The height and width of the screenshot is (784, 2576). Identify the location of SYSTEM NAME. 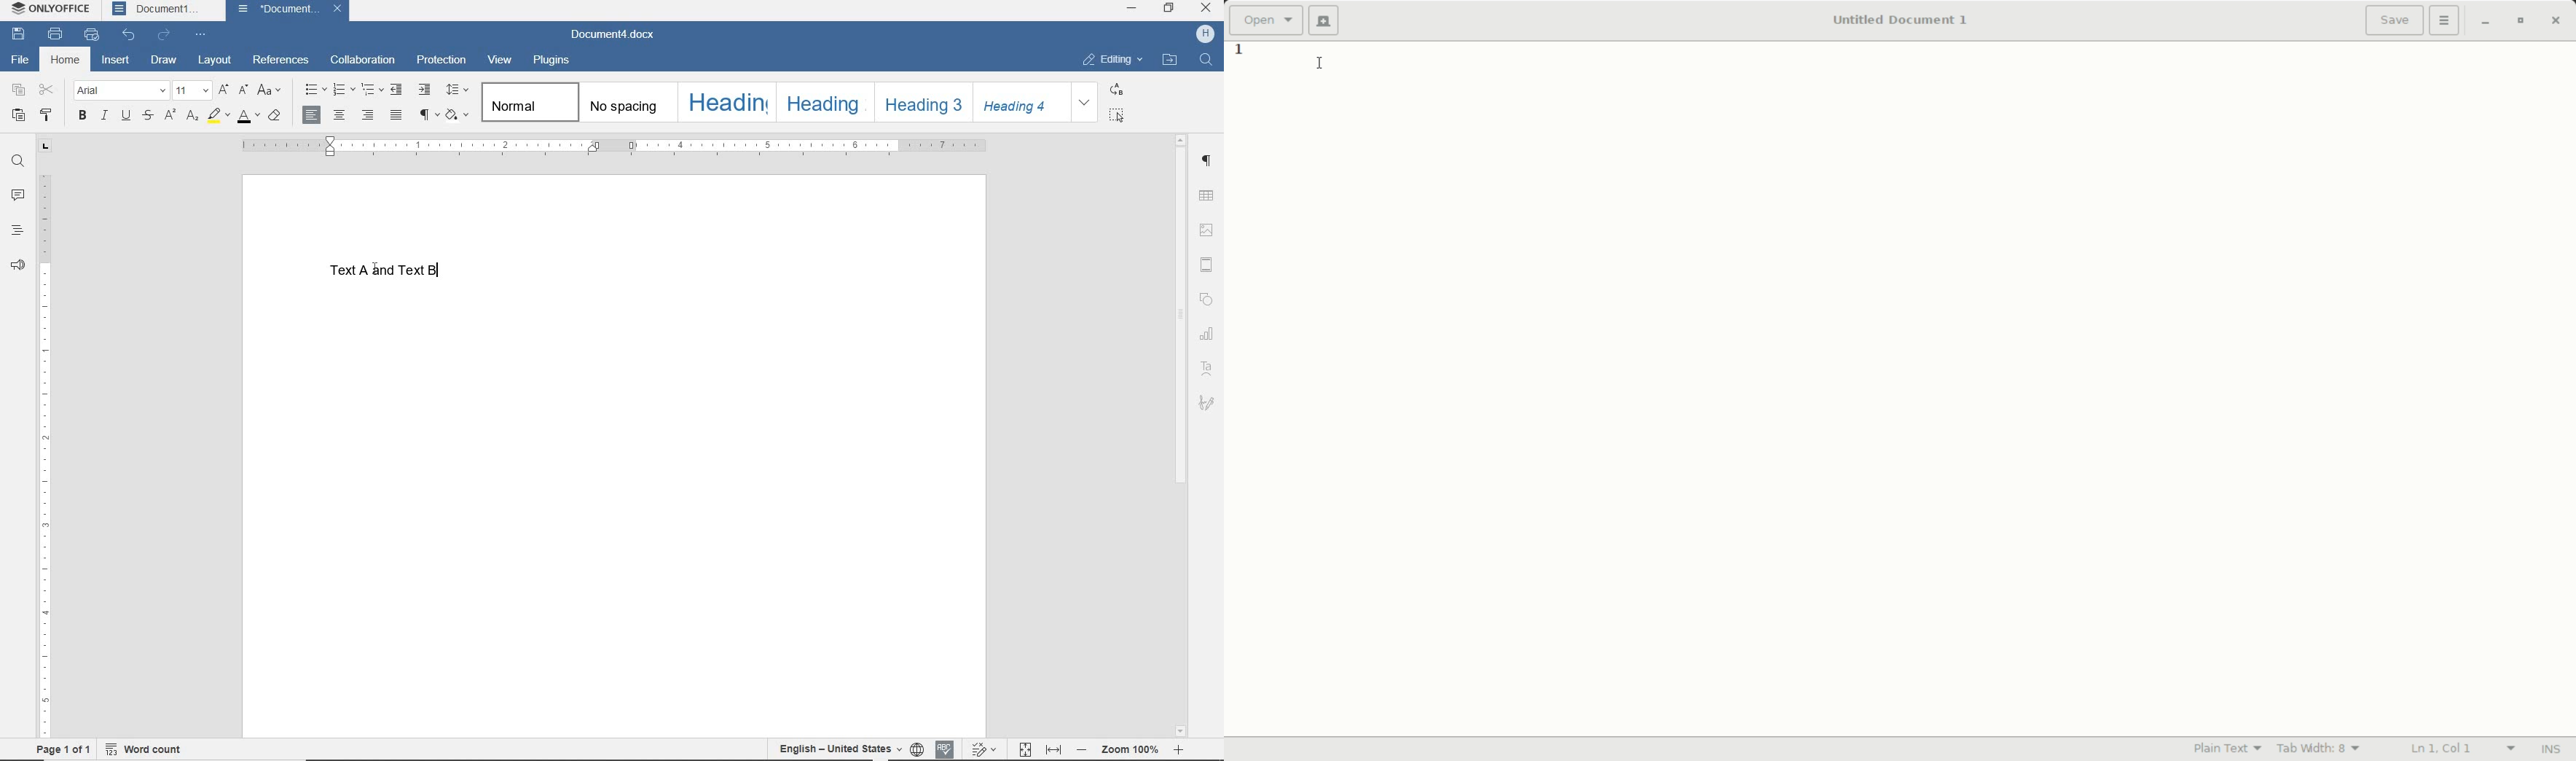
(53, 9).